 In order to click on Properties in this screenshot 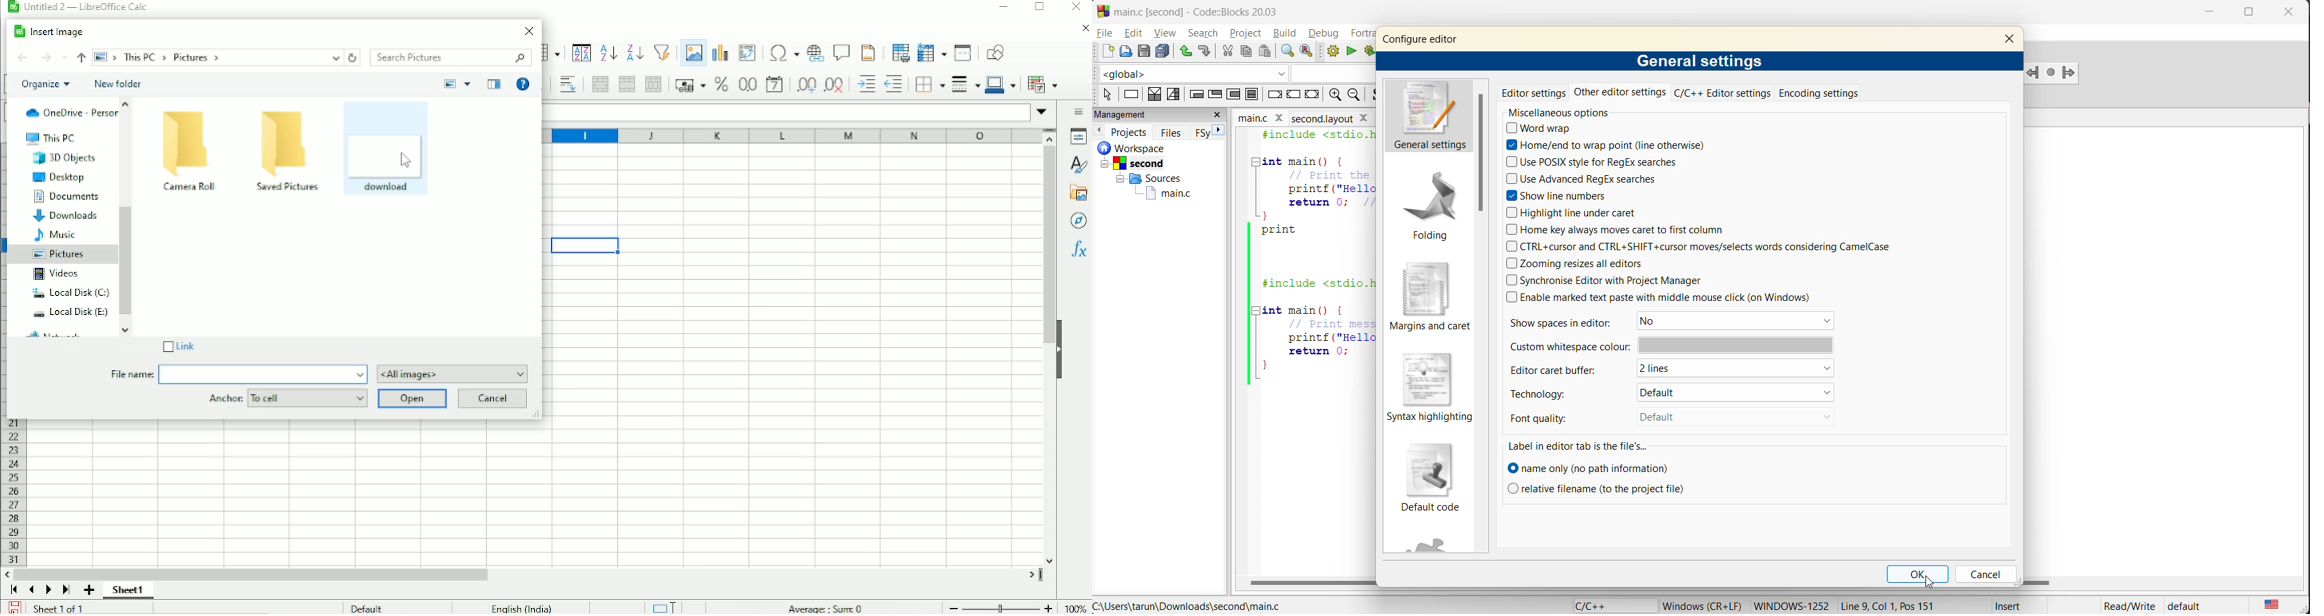, I will do `click(1078, 139)`.